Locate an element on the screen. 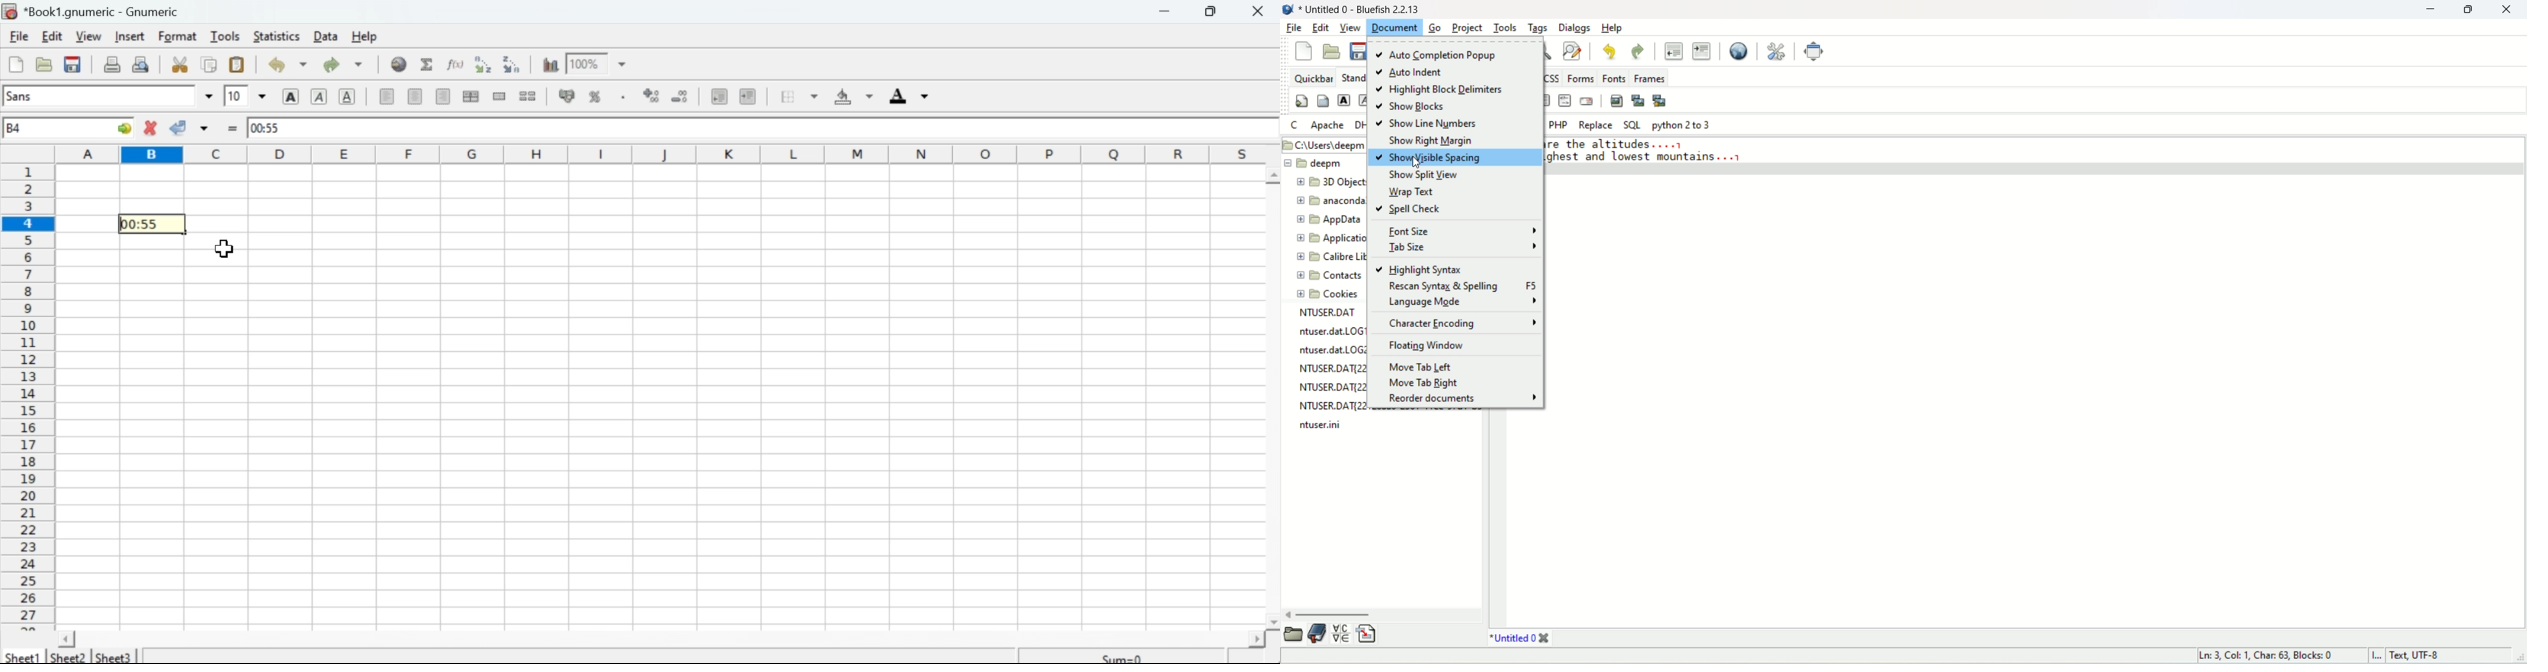 This screenshot has height=672, width=2548. show right margin is located at coordinates (1435, 140).